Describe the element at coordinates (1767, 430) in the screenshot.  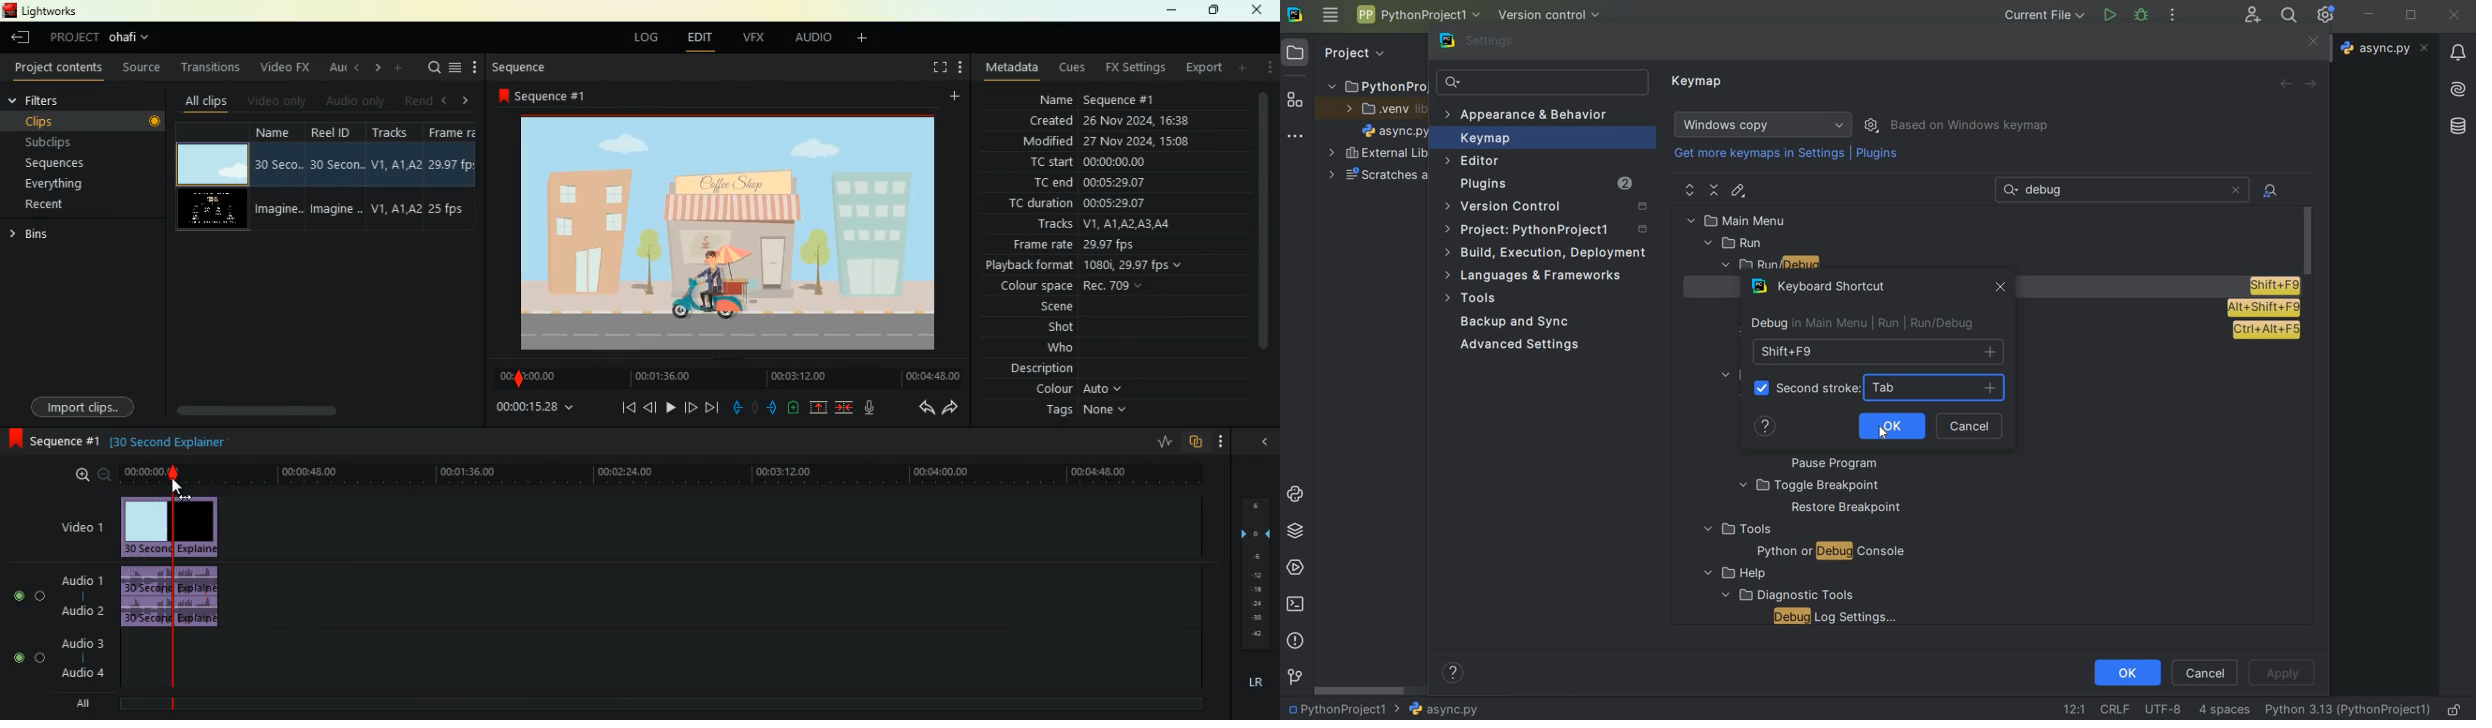
I see `help` at that location.